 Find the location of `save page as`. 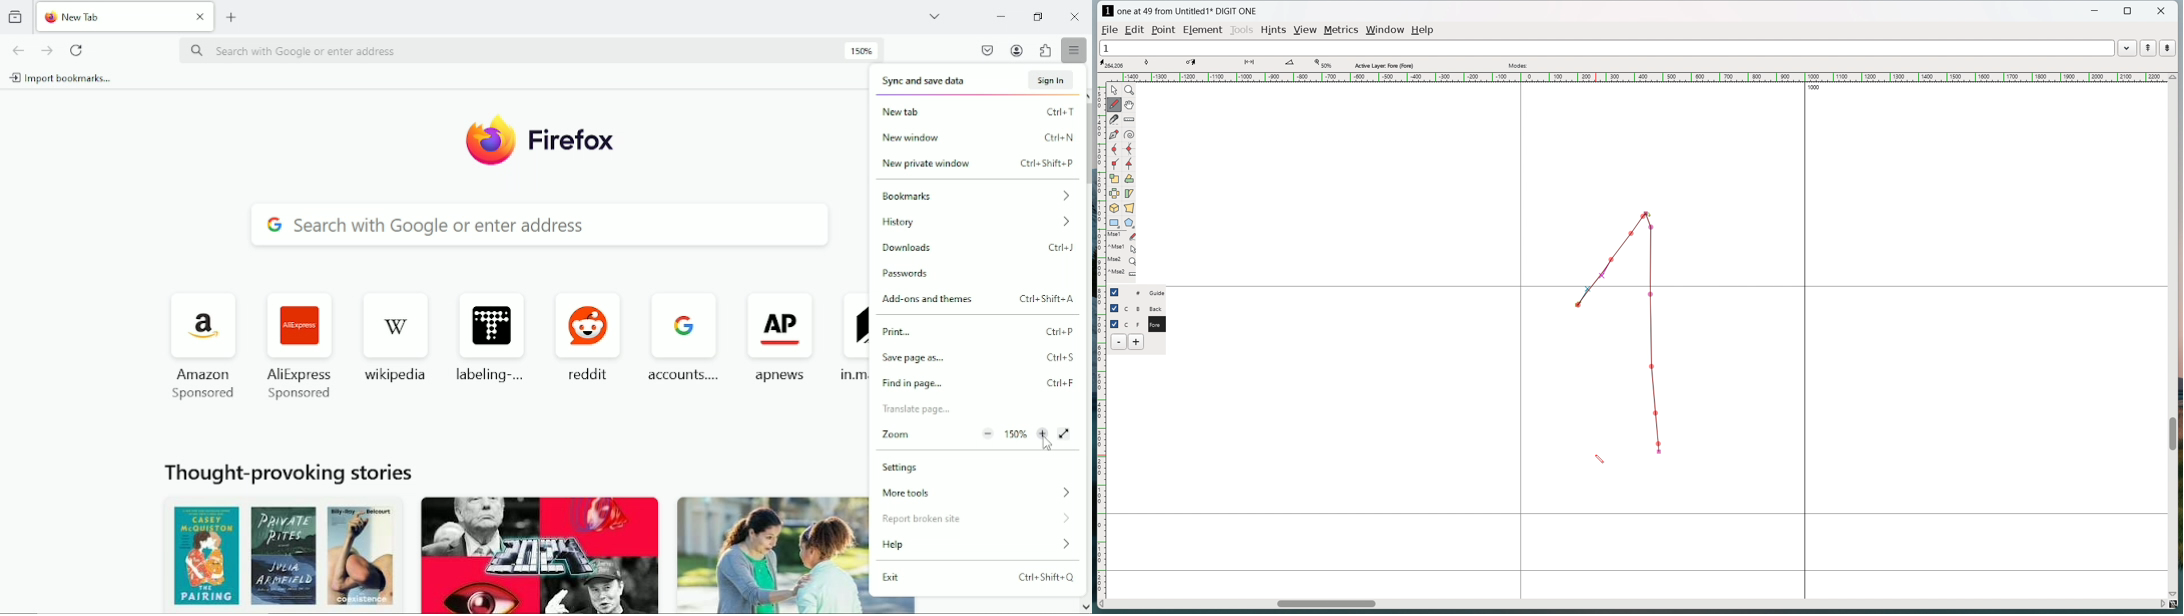

save page as is located at coordinates (978, 358).